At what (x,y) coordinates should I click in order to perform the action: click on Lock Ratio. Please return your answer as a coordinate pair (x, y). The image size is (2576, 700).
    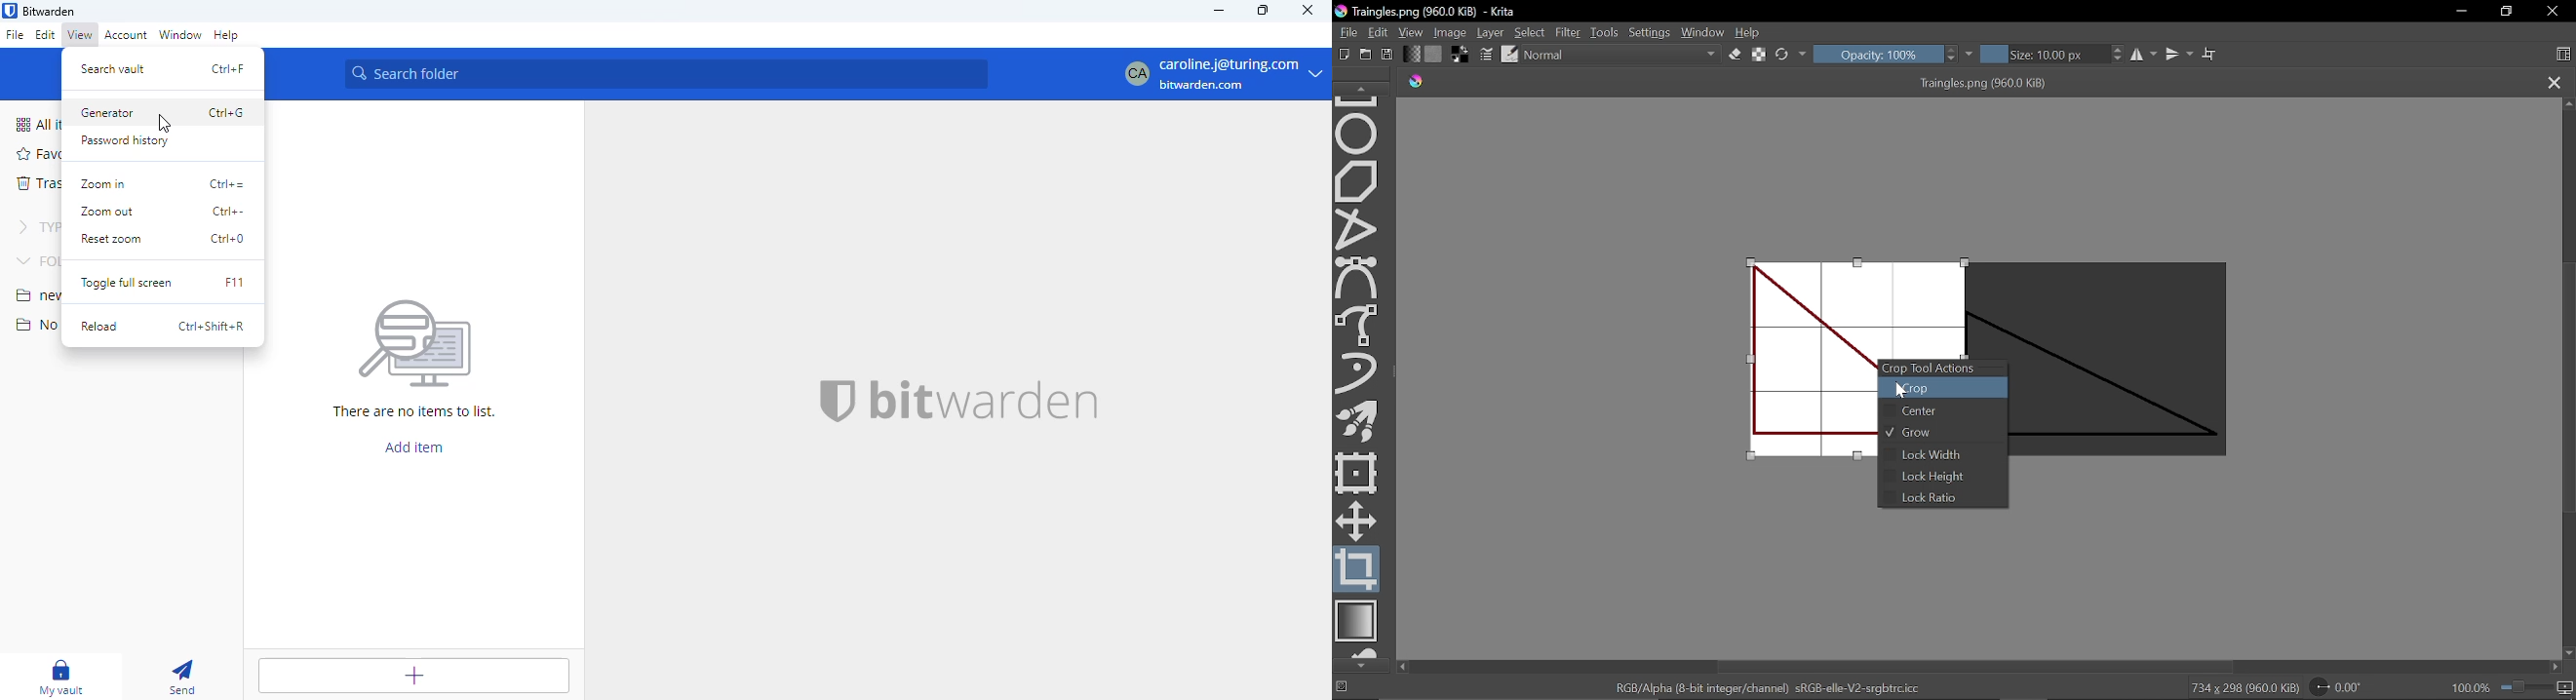
    Looking at the image, I should click on (1937, 498).